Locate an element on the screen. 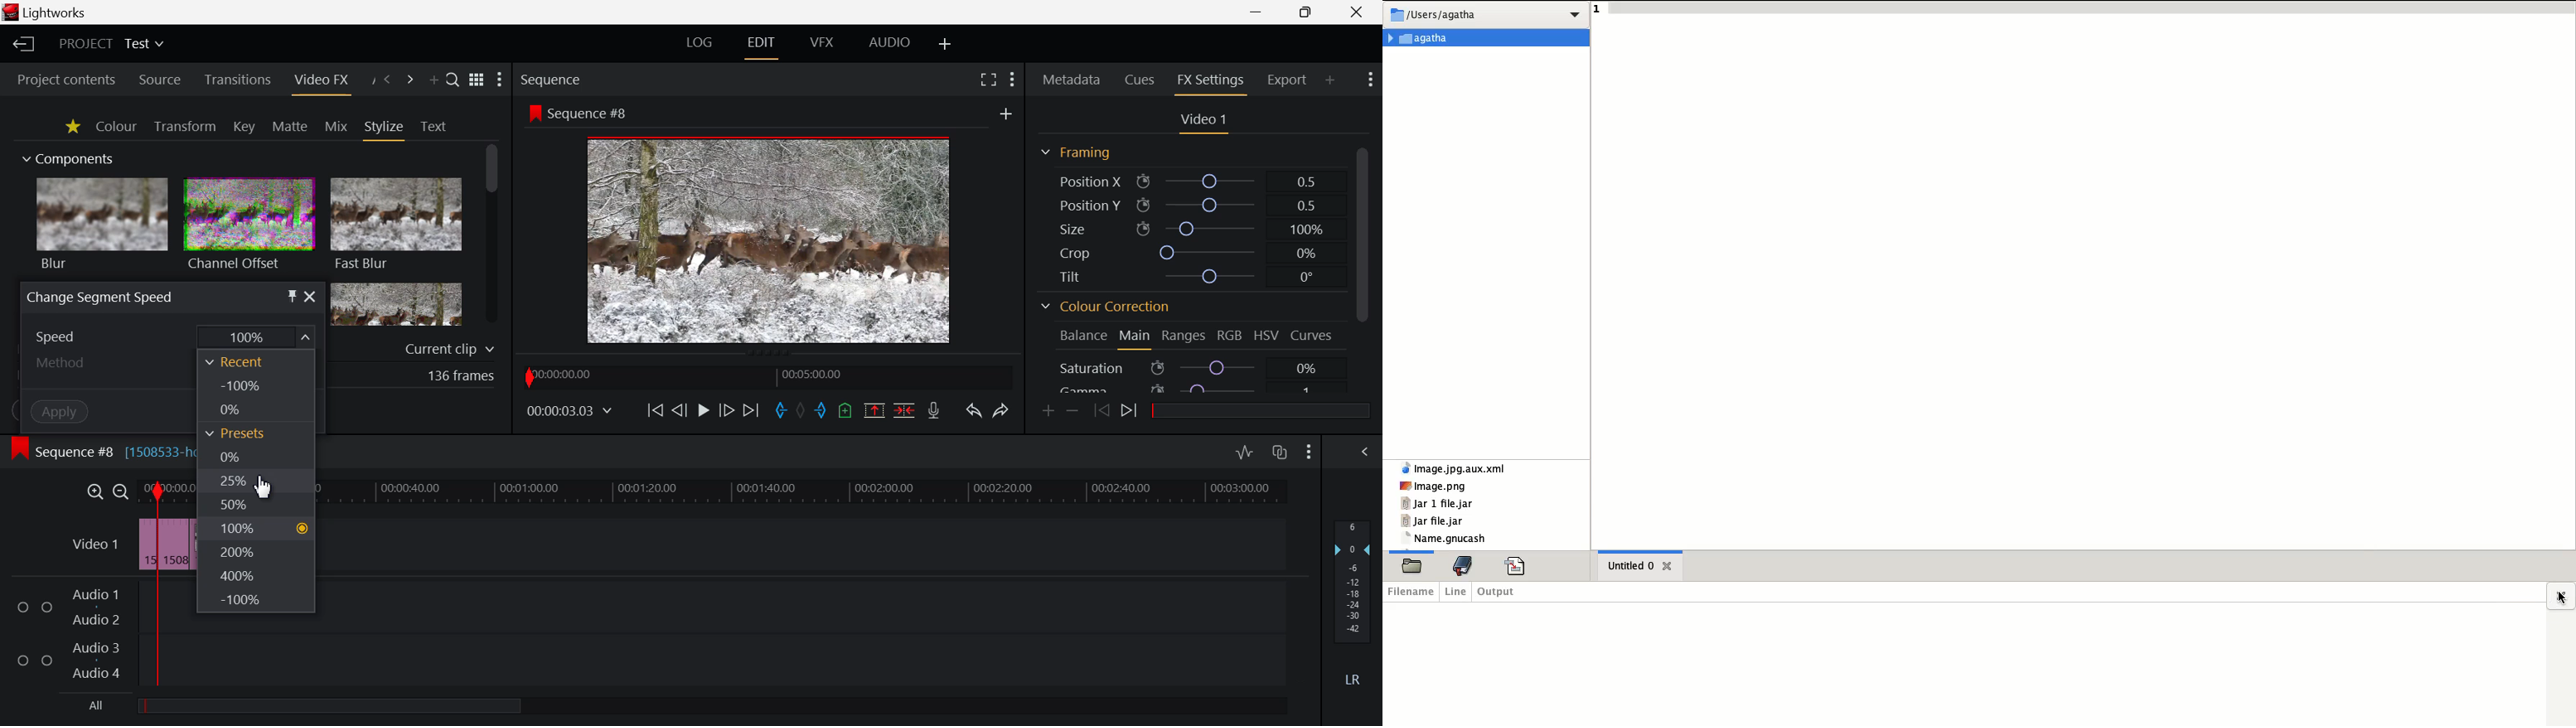 This screenshot has width=2576, height=728. Image.jpg.AUX.XML is located at coordinates (1455, 469).